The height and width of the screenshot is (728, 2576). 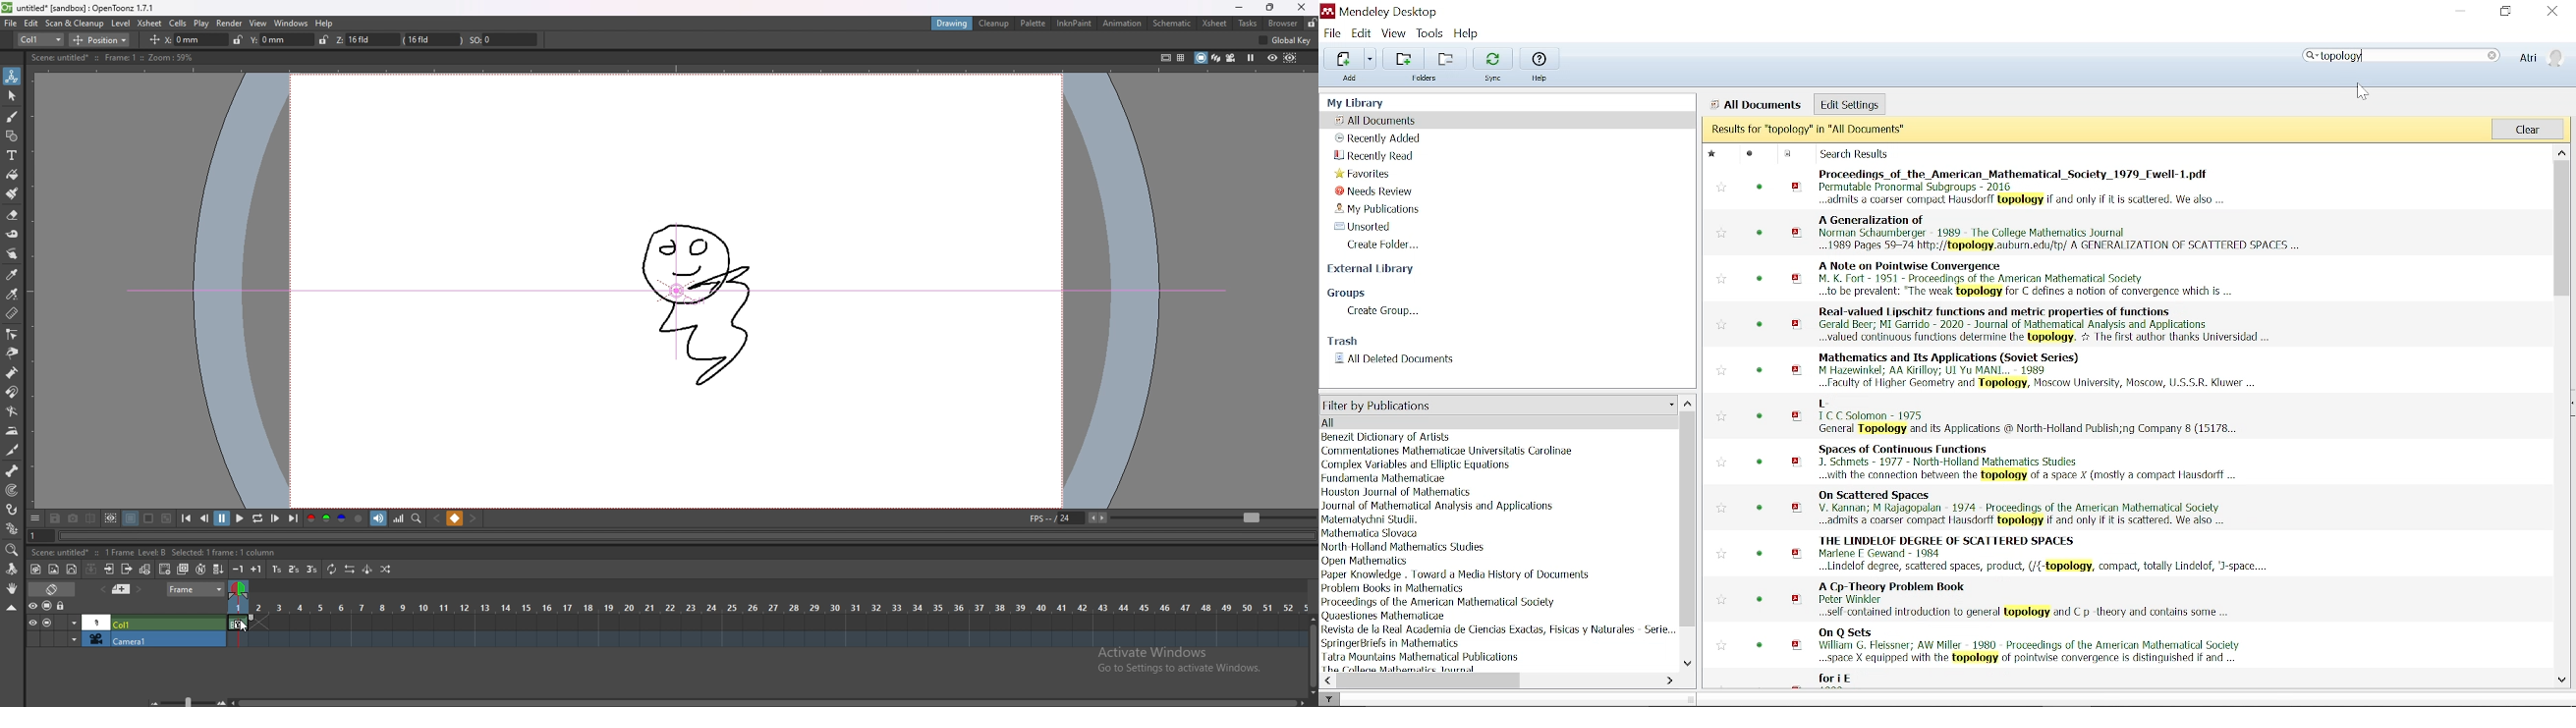 What do you see at coordinates (1498, 628) in the screenshot?
I see `author` at bounding box center [1498, 628].